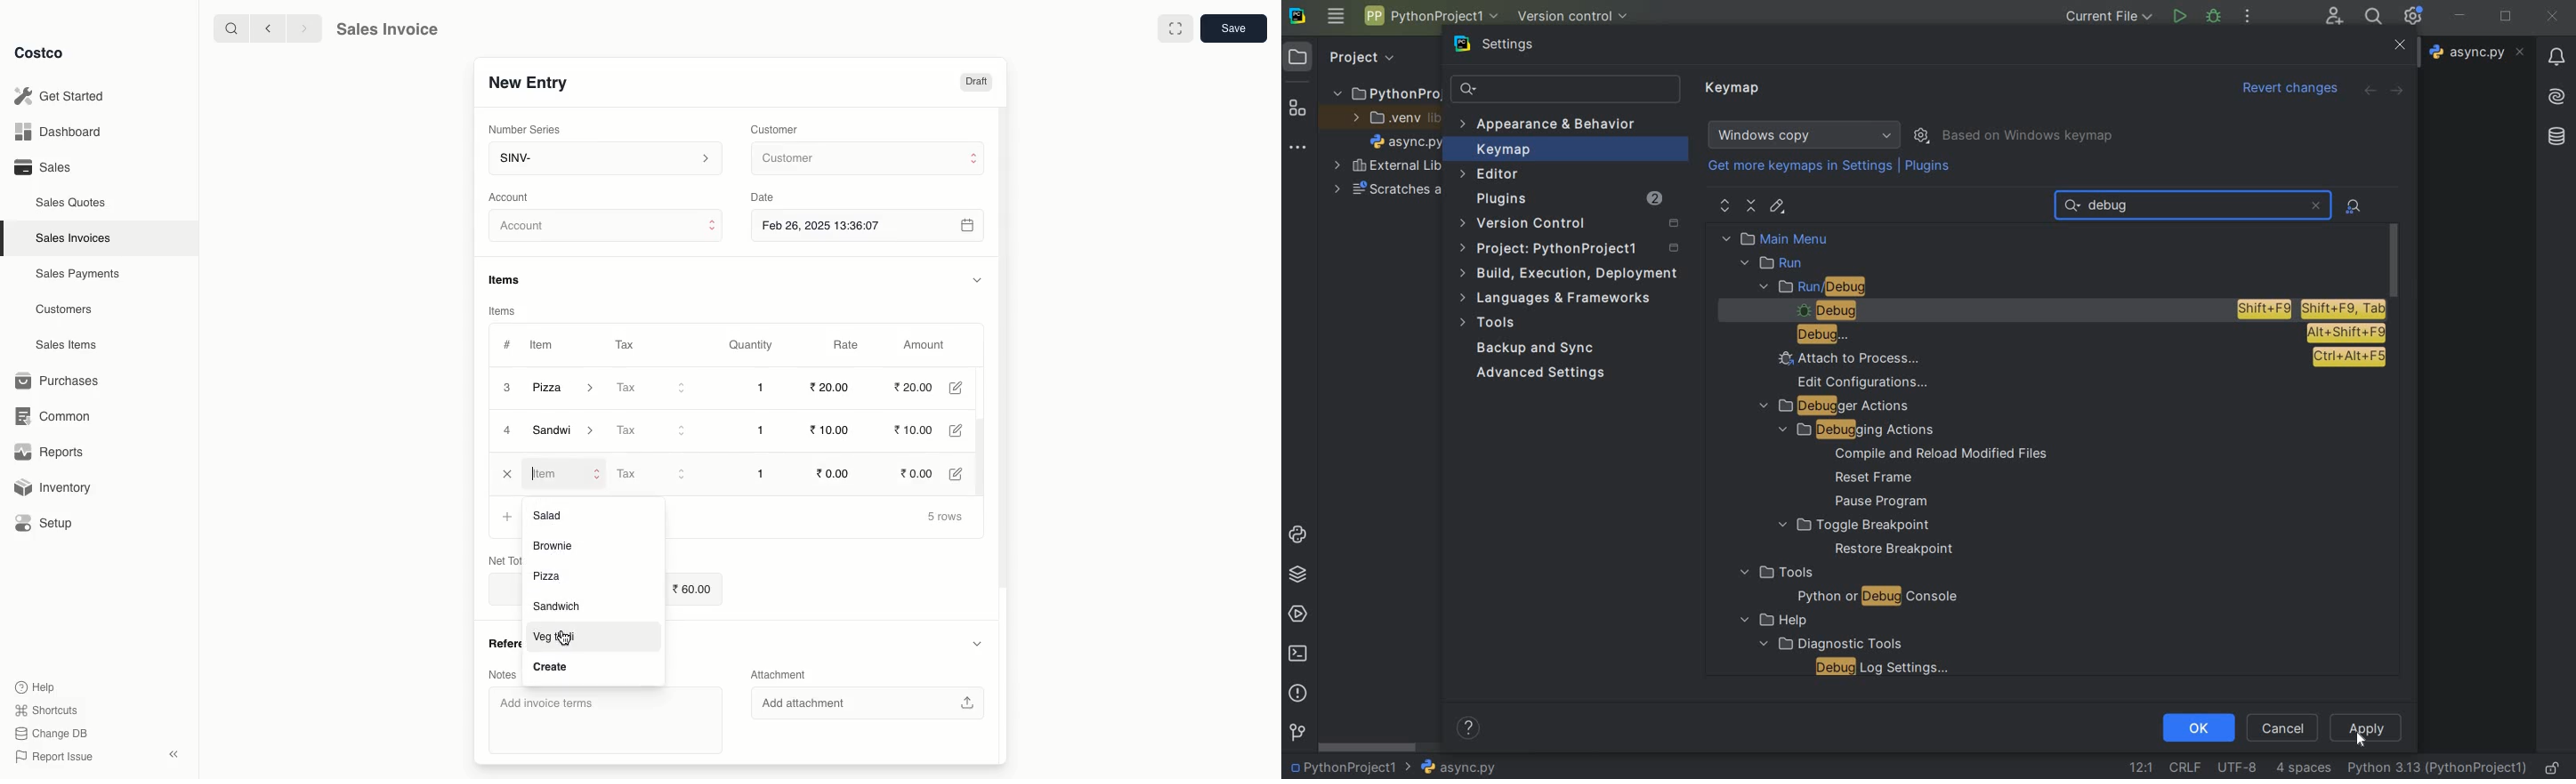 Image resolution: width=2576 pixels, height=784 pixels. What do you see at coordinates (494, 558) in the screenshot?
I see `Net Total` at bounding box center [494, 558].